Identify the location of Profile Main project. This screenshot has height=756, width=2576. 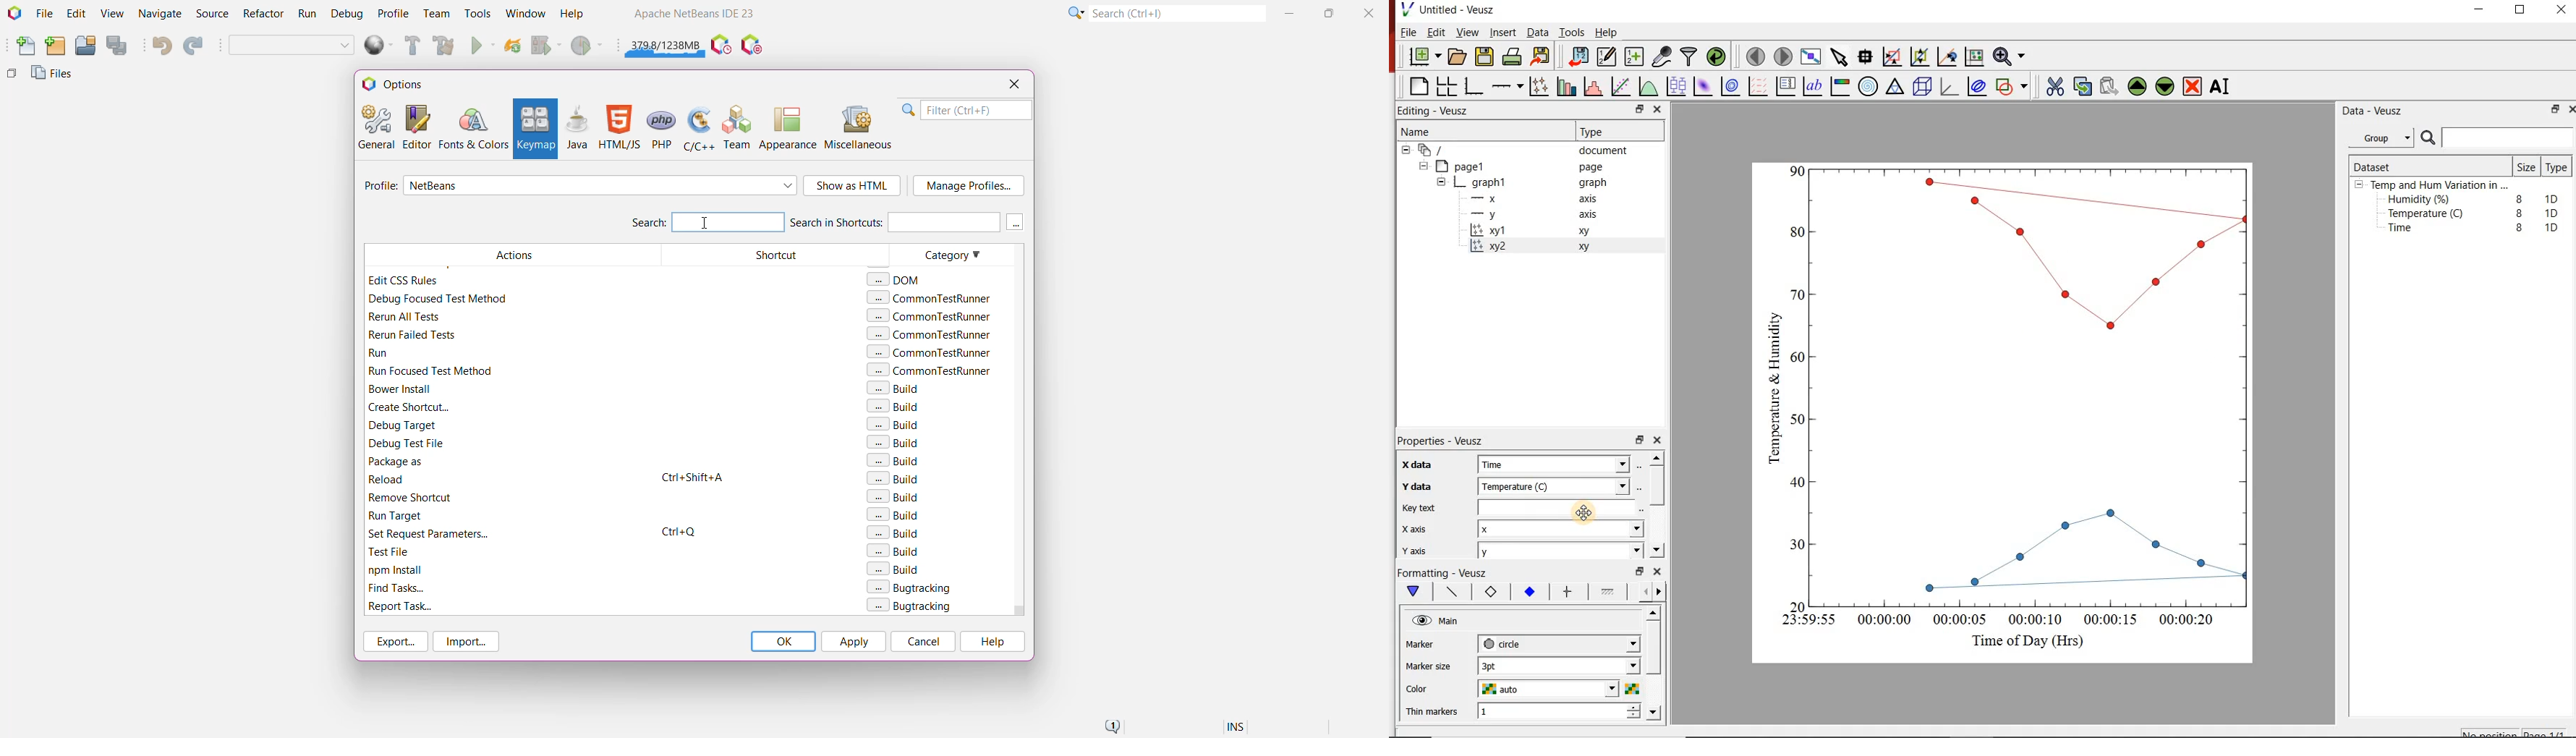
(588, 47).